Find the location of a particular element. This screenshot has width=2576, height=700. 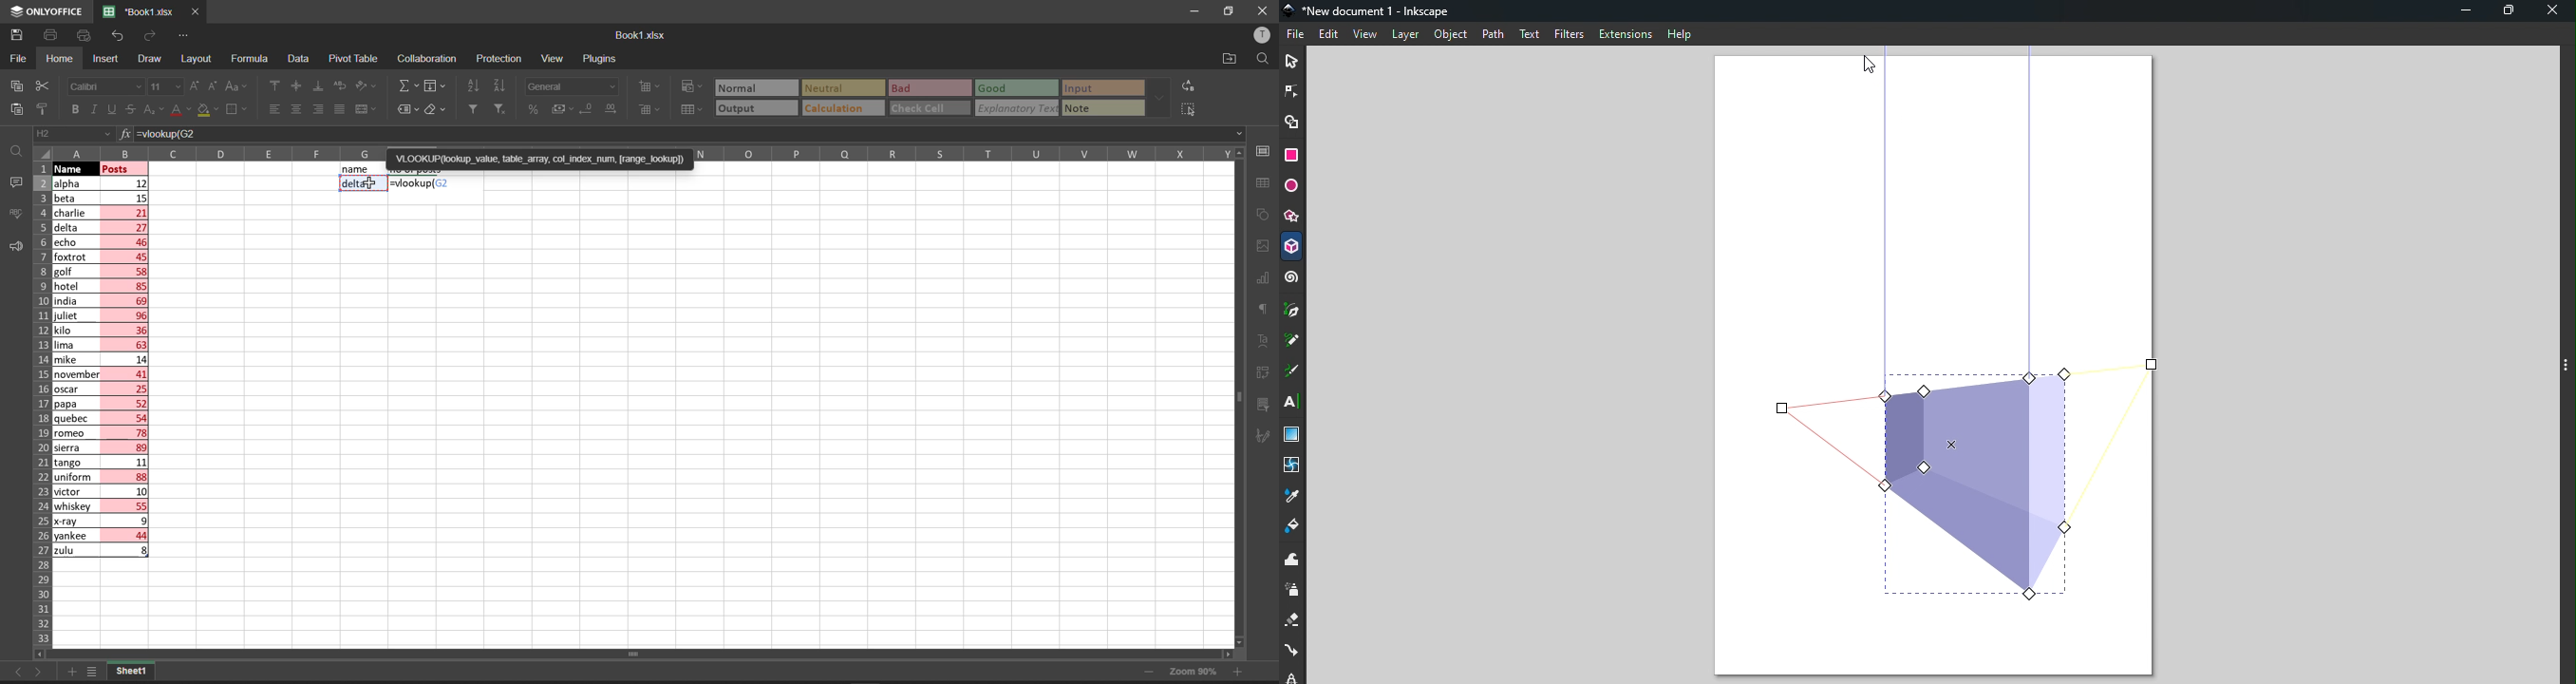

file is located at coordinates (19, 57).